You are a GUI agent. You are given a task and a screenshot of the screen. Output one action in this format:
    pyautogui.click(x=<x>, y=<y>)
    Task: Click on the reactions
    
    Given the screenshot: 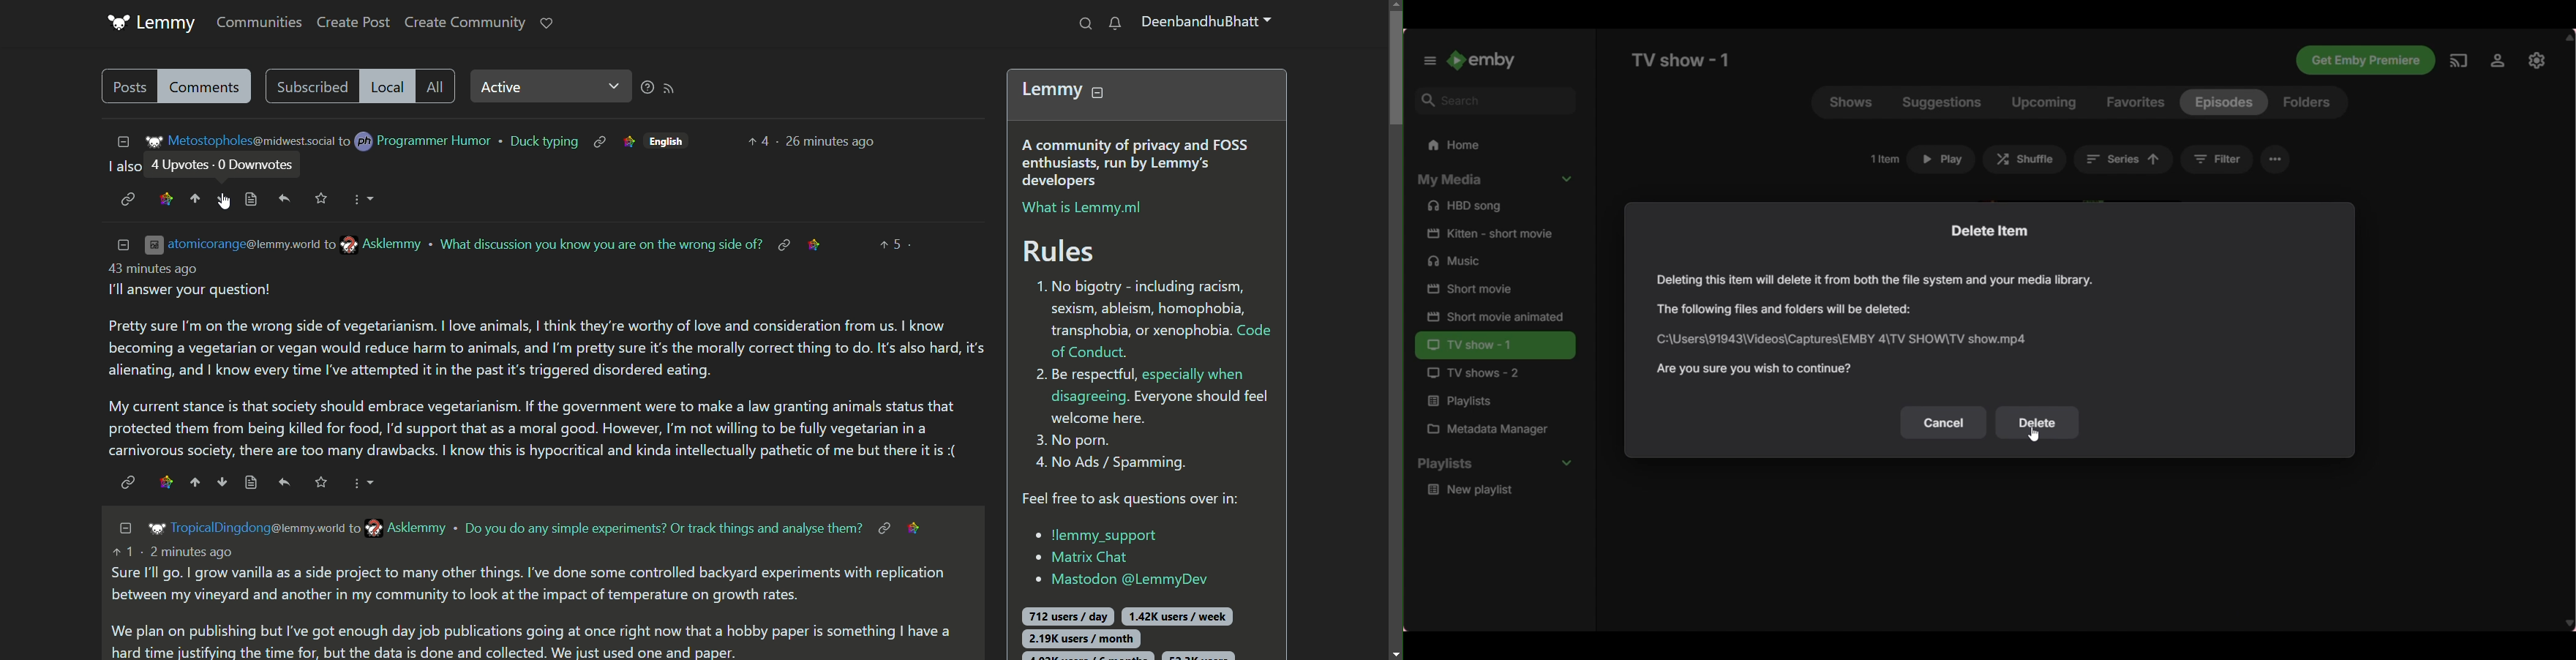 What is the action you would take?
    pyautogui.click(x=756, y=140)
    